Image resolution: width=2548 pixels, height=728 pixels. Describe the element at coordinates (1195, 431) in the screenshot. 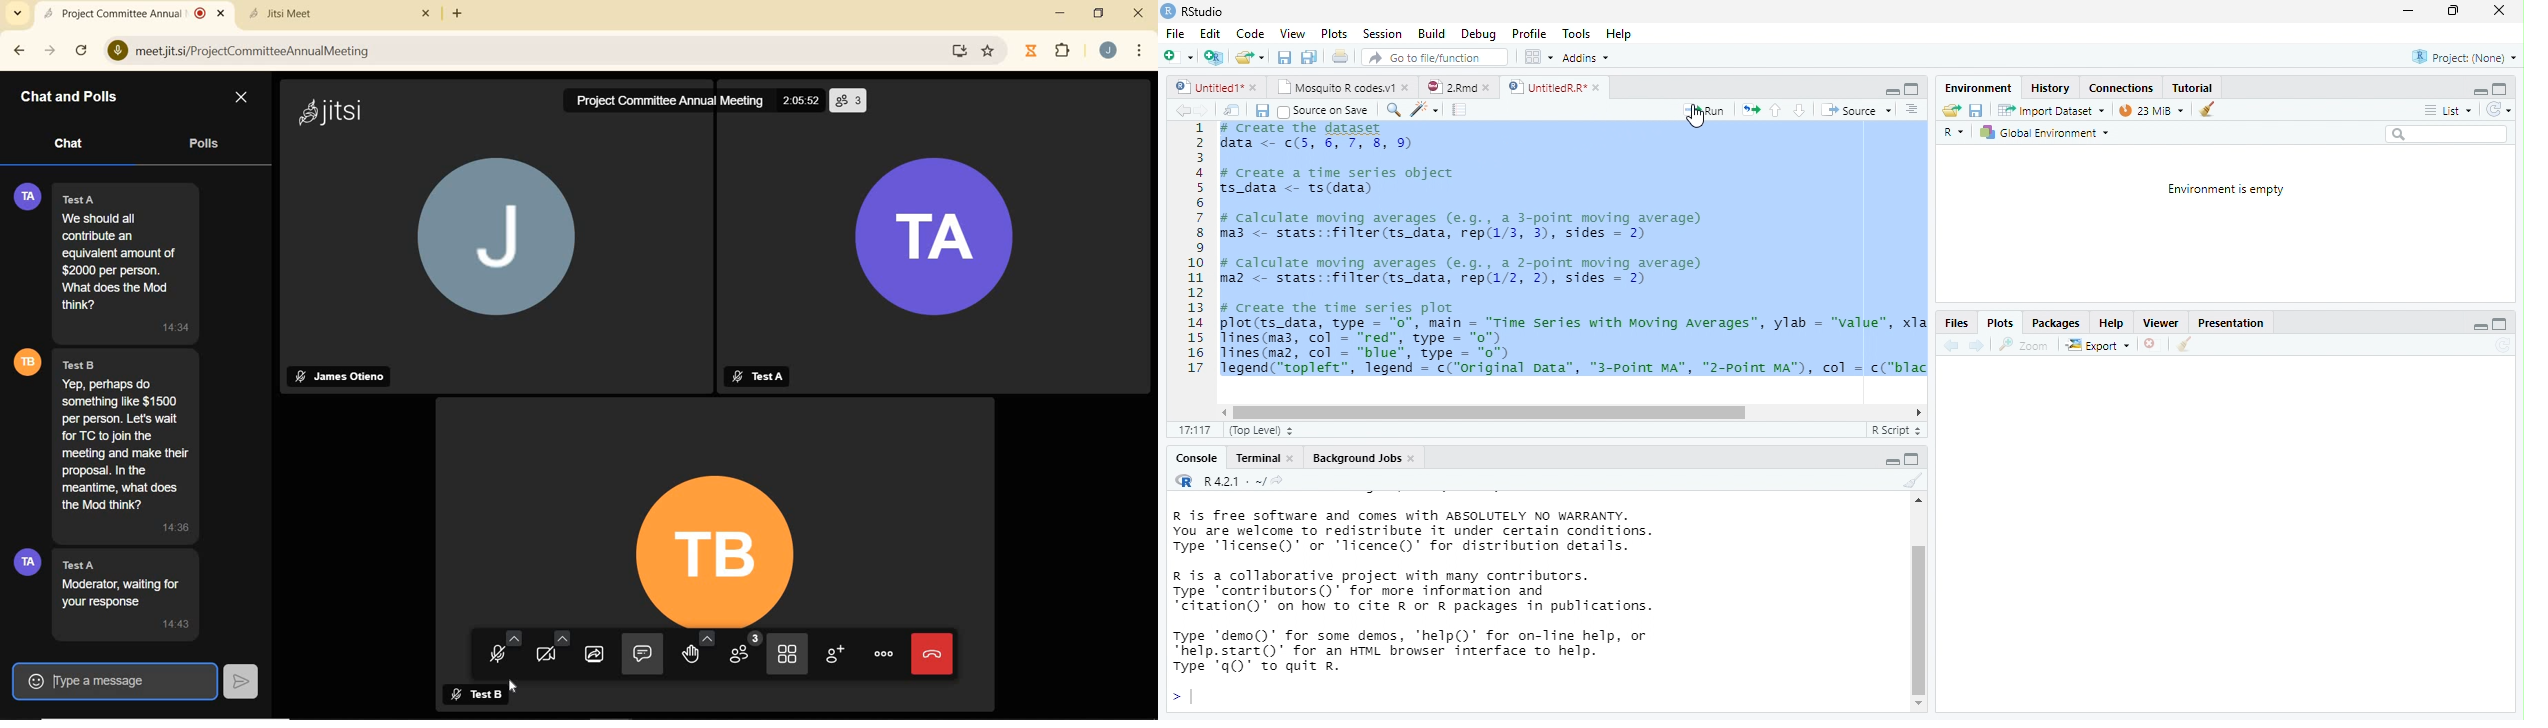

I see `17:17` at that location.